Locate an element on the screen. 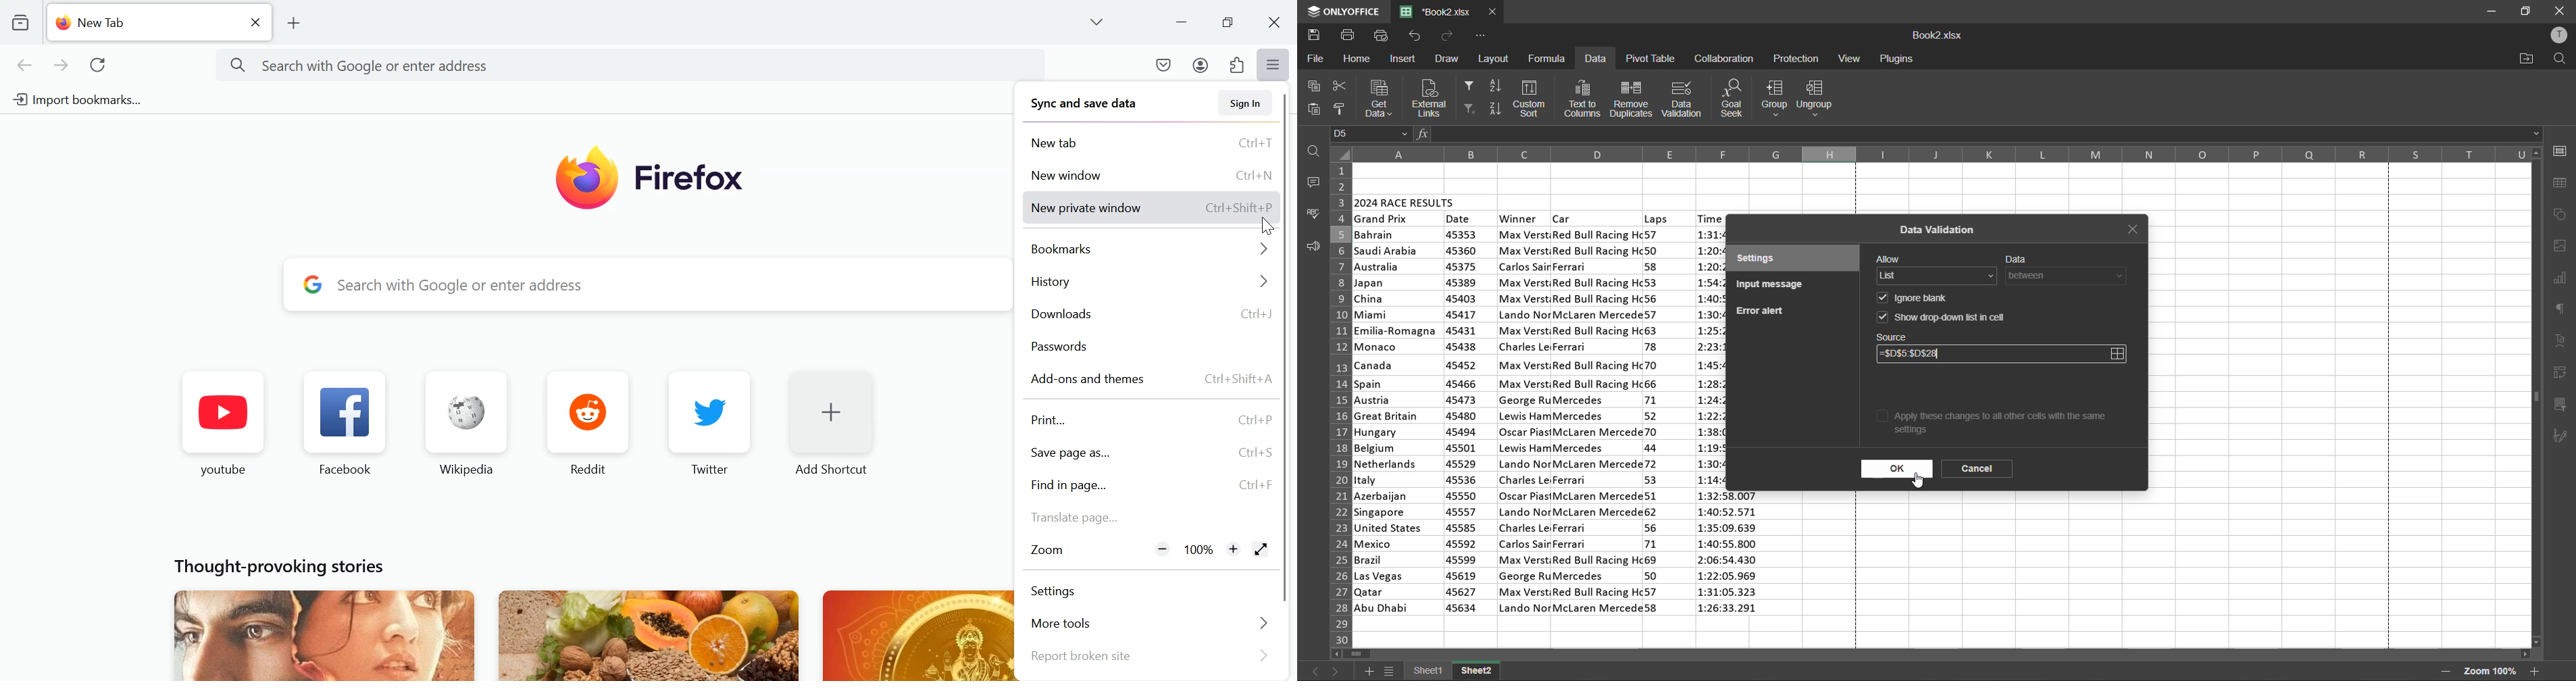  2024 race results is located at coordinates (1406, 201).